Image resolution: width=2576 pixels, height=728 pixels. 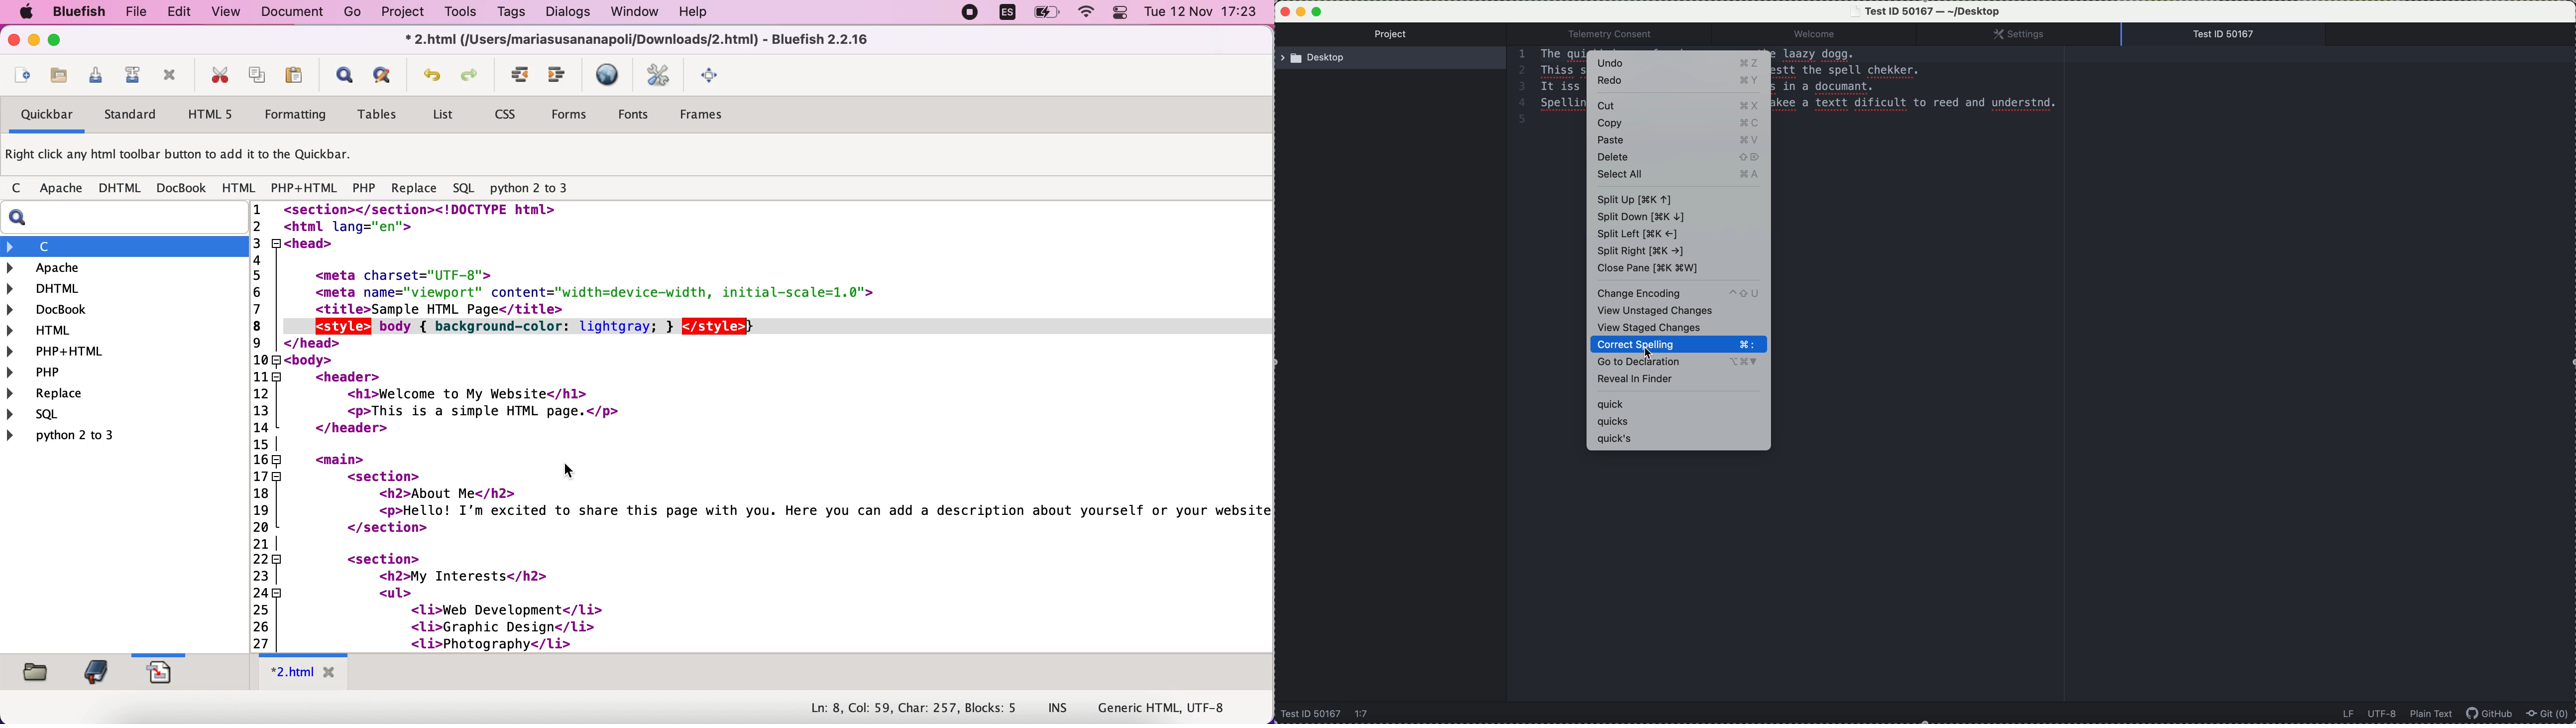 What do you see at coordinates (1653, 328) in the screenshot?
I see `view staged changes` at bounding box center [1653, 328].